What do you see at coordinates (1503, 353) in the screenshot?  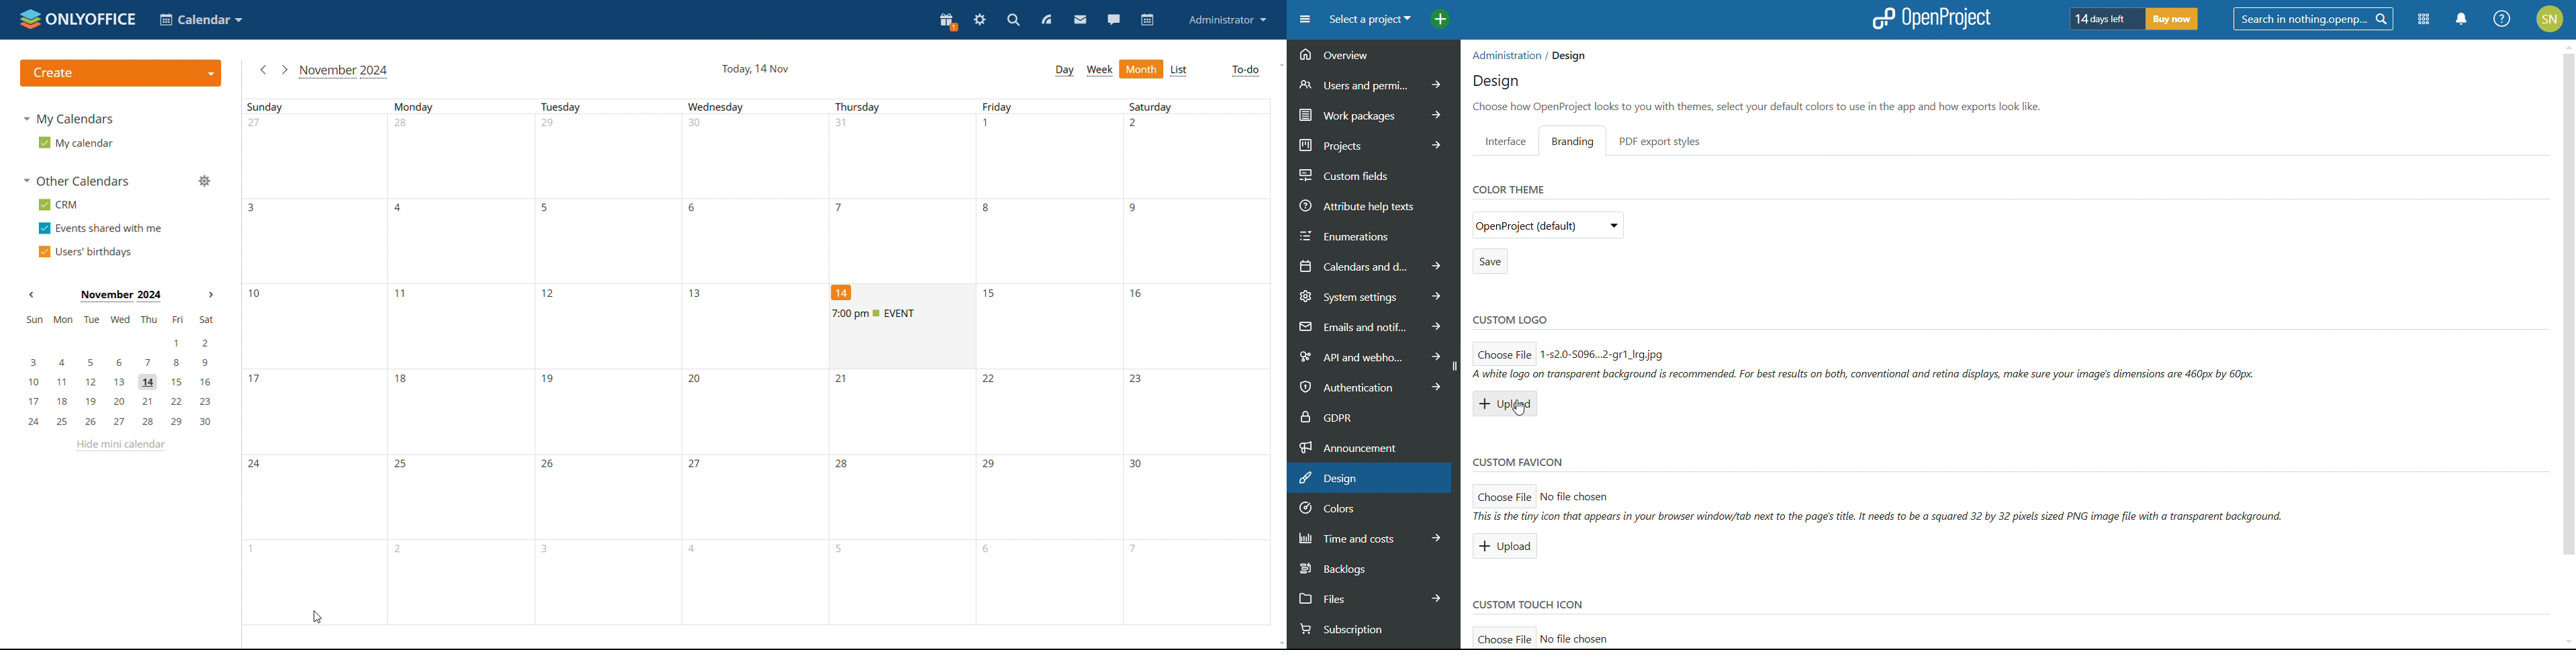 I see `choose file for custom logo` at bounding box center [1503, 353].